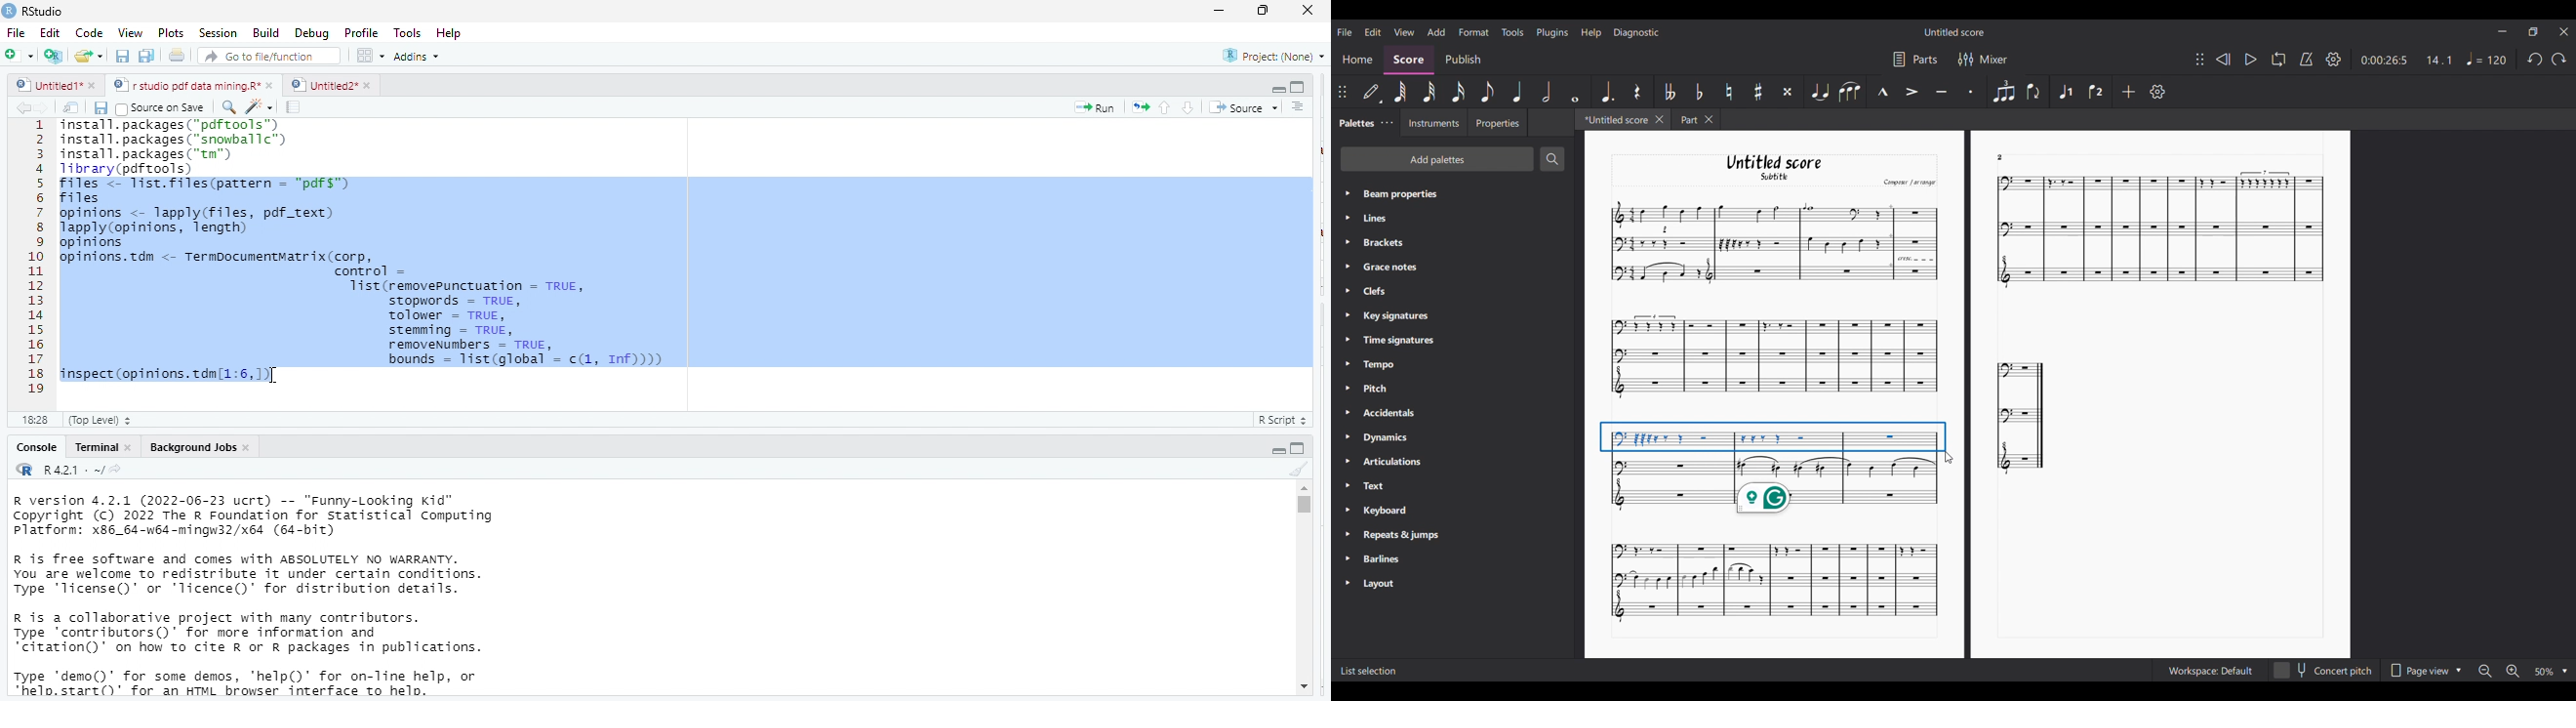 The width and height of the screenshot is (2576, 728). Describe the element at coordinates (46, 107) in the screenshot. I see `go forward to the next source location` at that location.